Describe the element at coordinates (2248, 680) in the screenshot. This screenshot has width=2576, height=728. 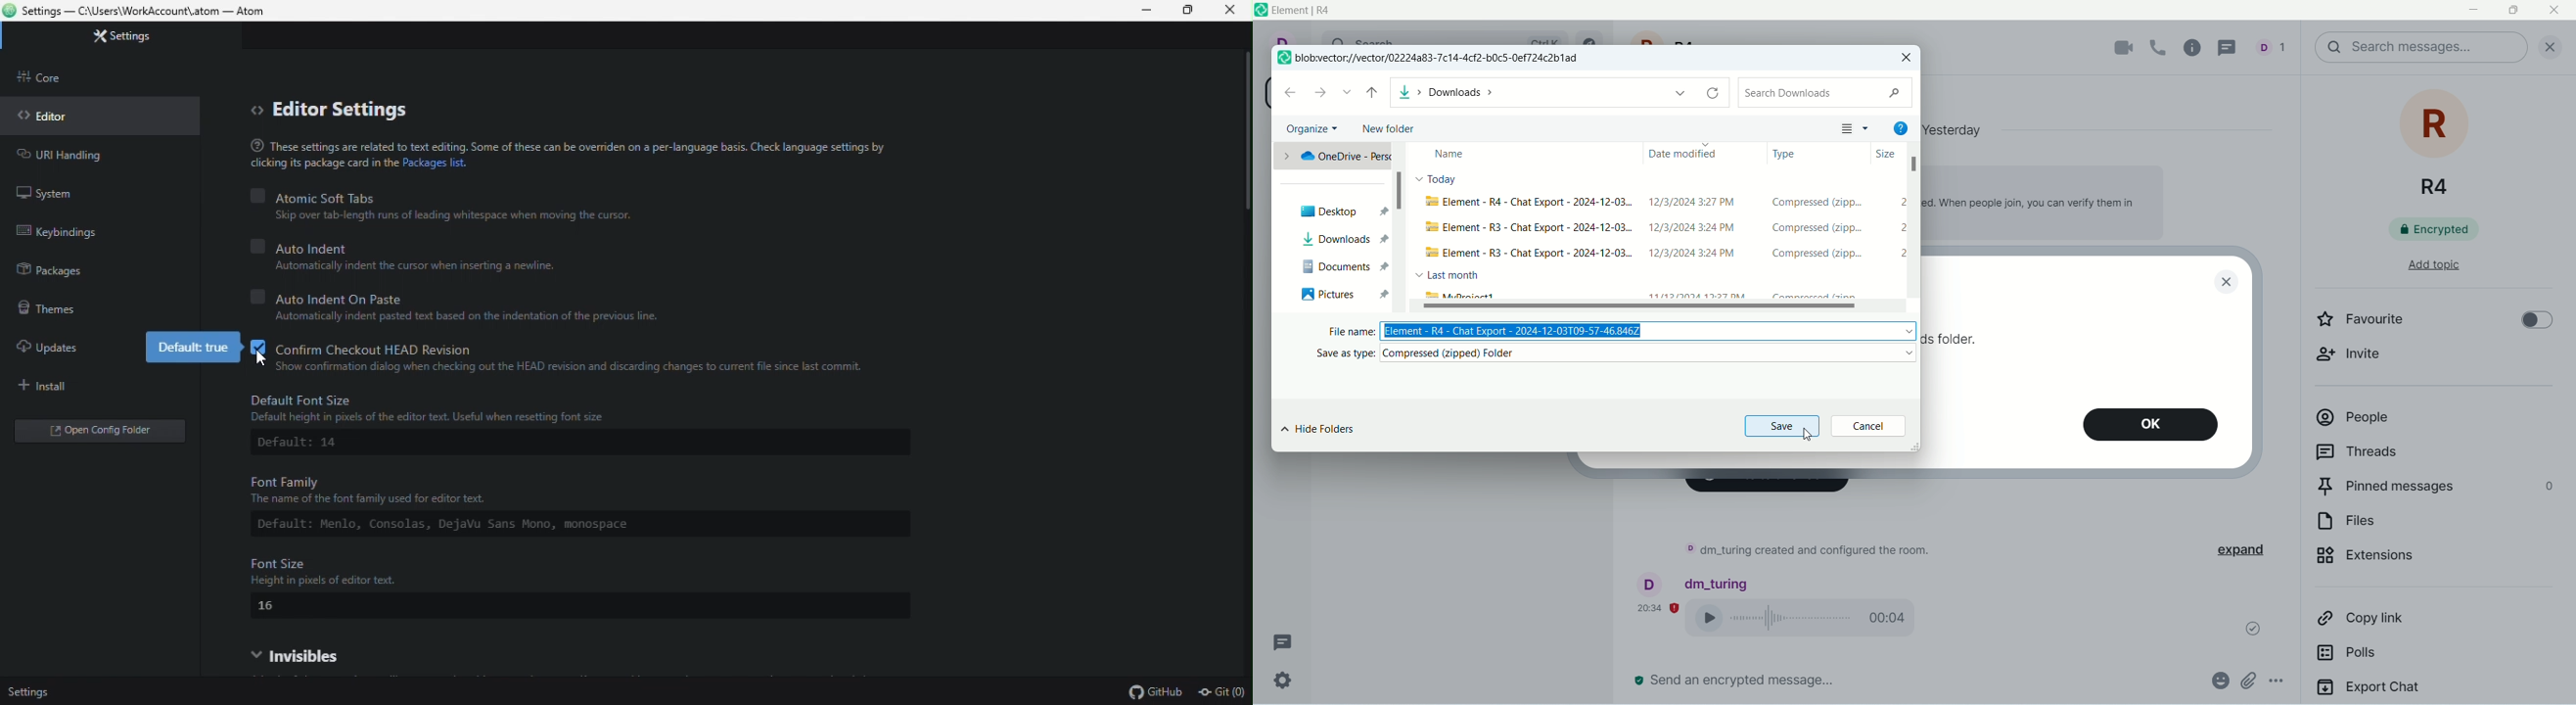
I see `attachment` at that location.